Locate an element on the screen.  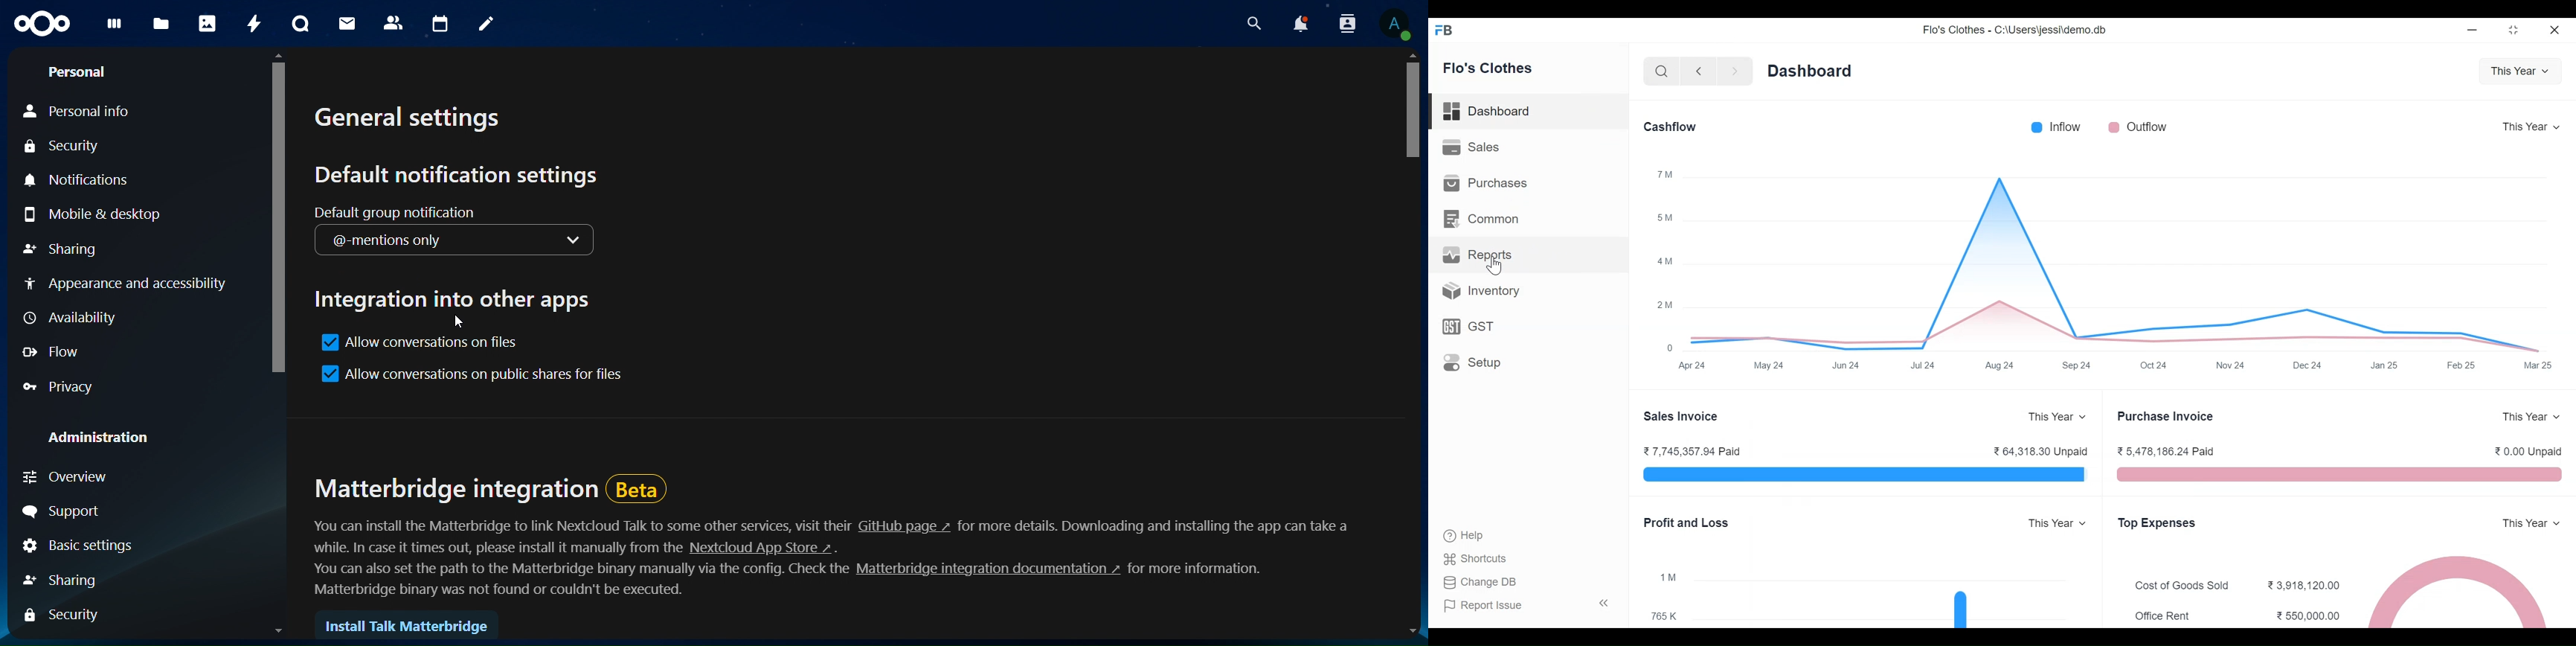
Dashboard is located at coordinates (1810, 71).